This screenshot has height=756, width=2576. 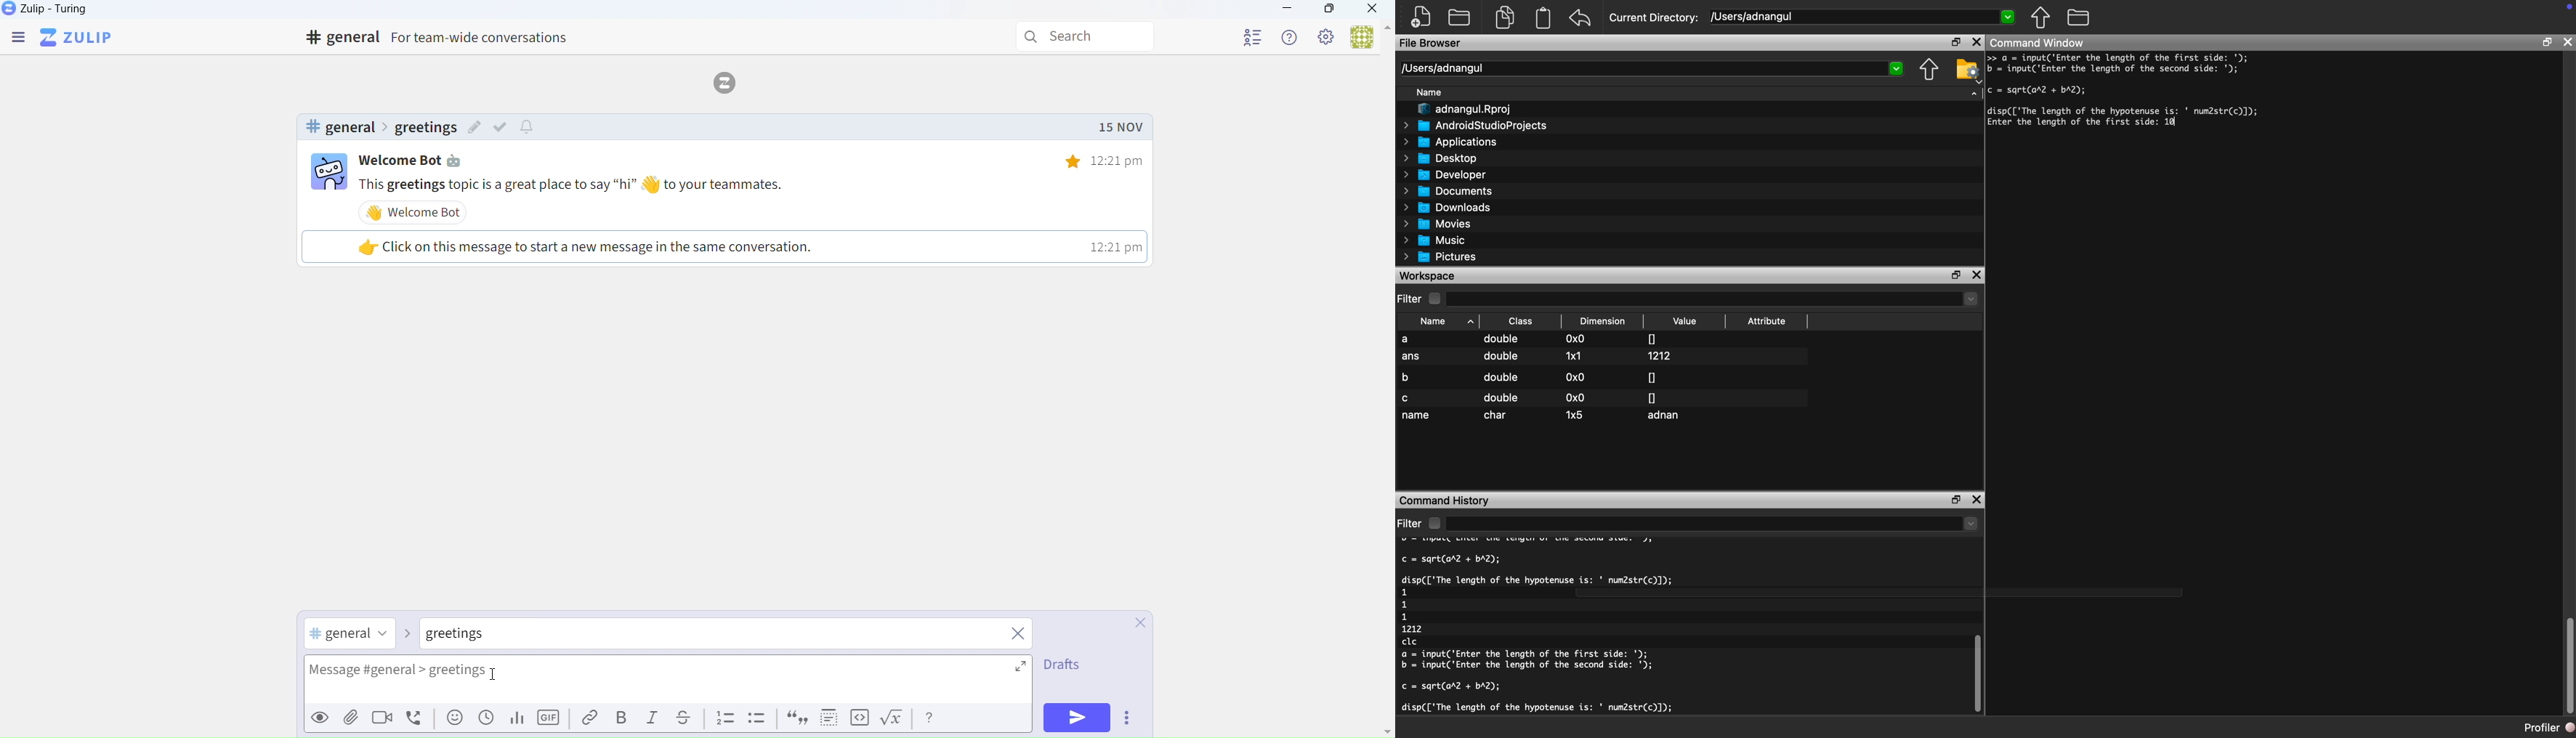 What do you see at coordinates (2154, 90) in the screenshot?
I see `a = input('Enter the length of the first side: ');
= ijoutC Enter the length of the second side: ');

= sqrt(ar2 + bA2);

isp(['The length of the hypotenuse is: ' num2str(c)]);` at bounding box center [2154, 90].